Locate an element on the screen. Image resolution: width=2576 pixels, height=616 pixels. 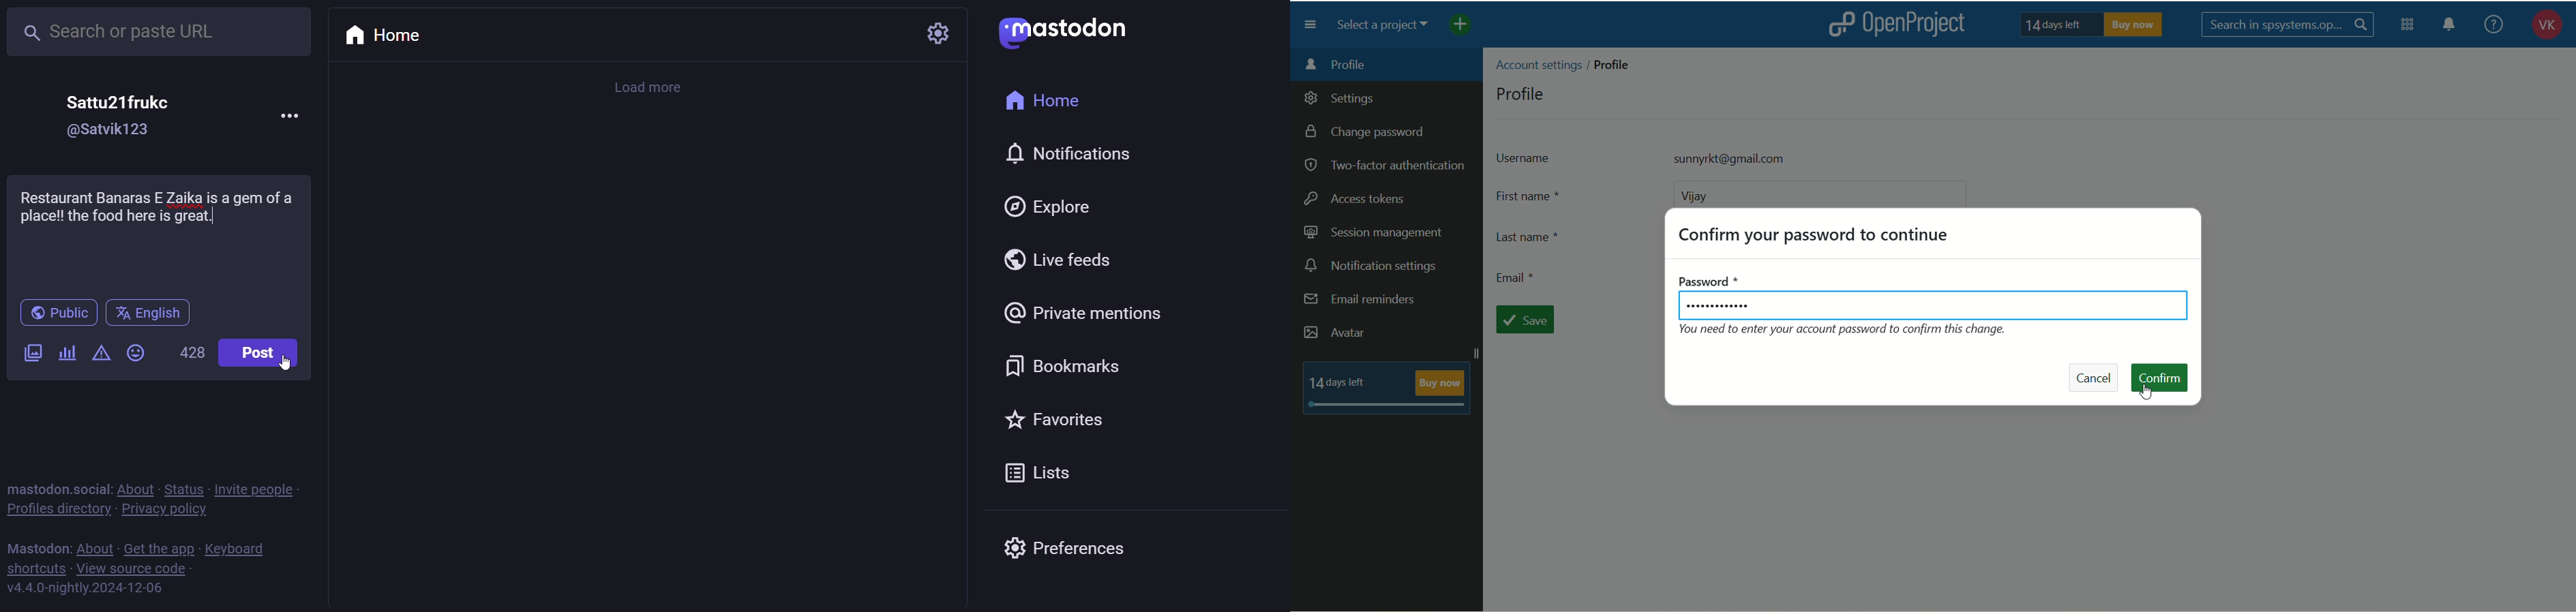
name is located at coordinates (119, 102).